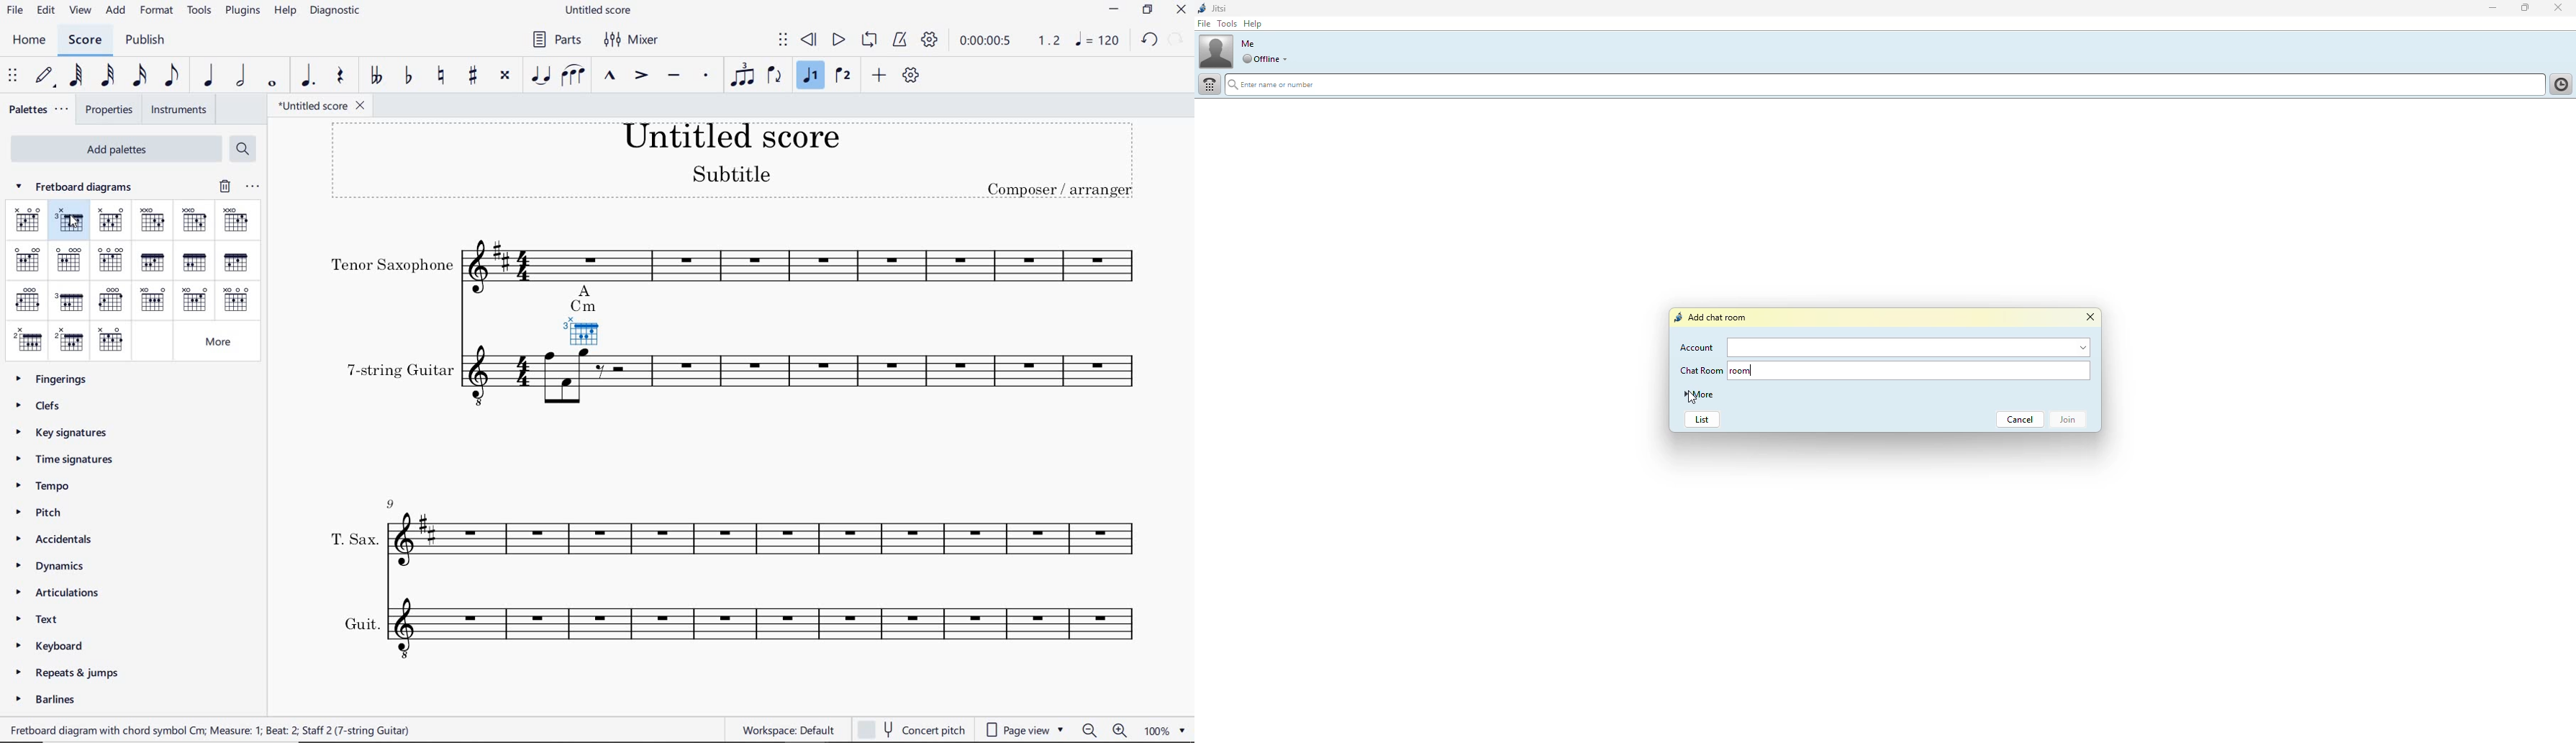  Describe the element at coordinates (740, 391) in the screenshot. I see `INSTRUMENT: 7-STRING GUITAR` at that location.